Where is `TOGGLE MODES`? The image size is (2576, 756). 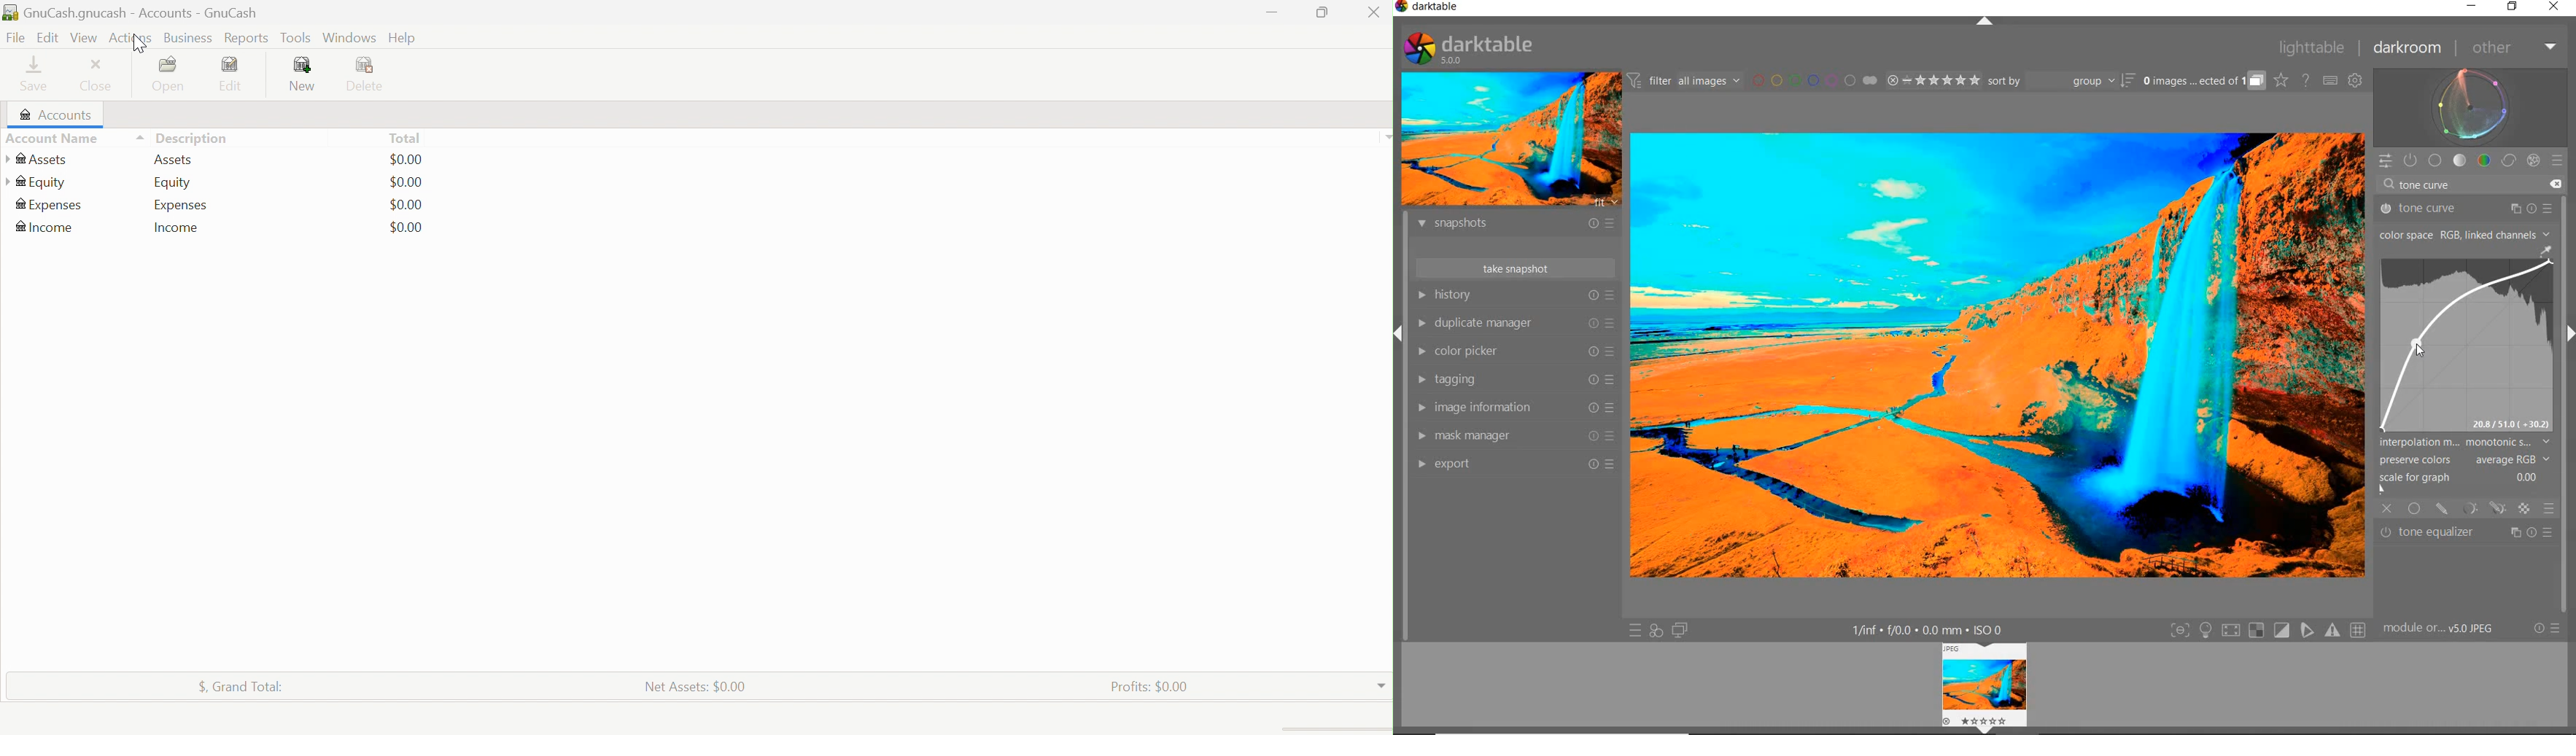 TOGGLE MODES is located at coordinates (2267, 631).